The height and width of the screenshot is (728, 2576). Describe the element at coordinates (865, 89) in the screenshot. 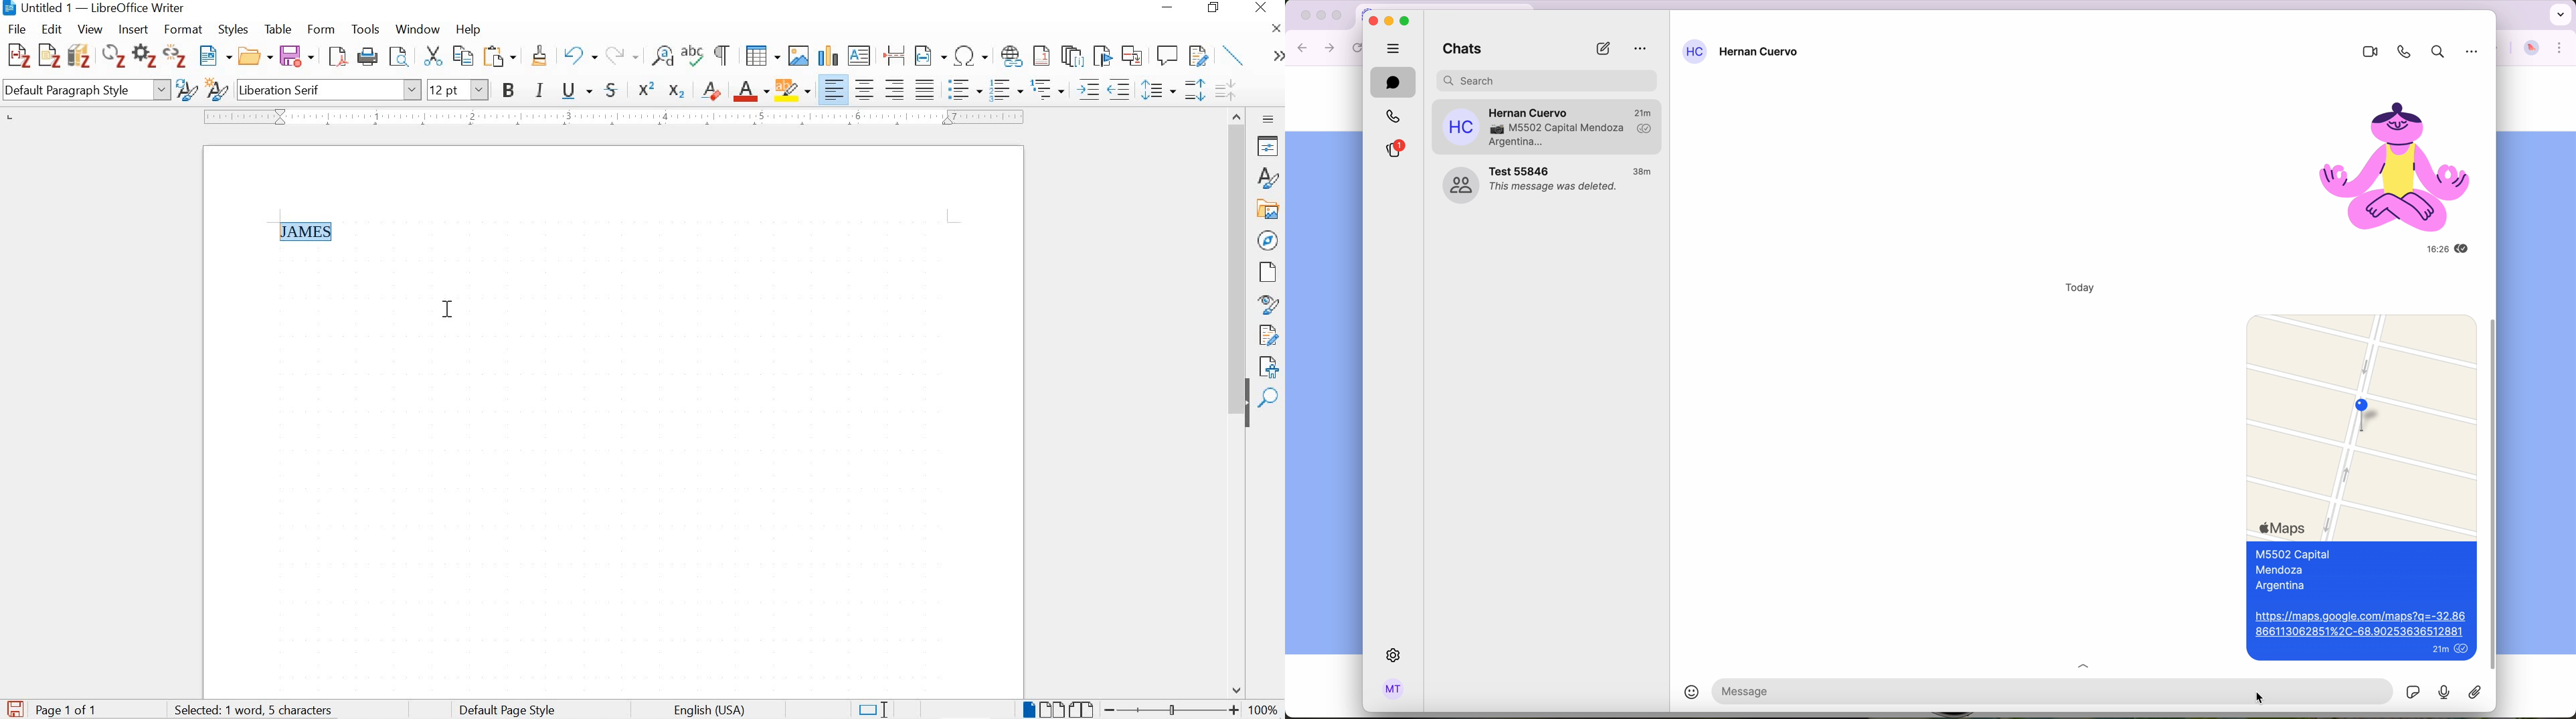

I see `align center` at that location.